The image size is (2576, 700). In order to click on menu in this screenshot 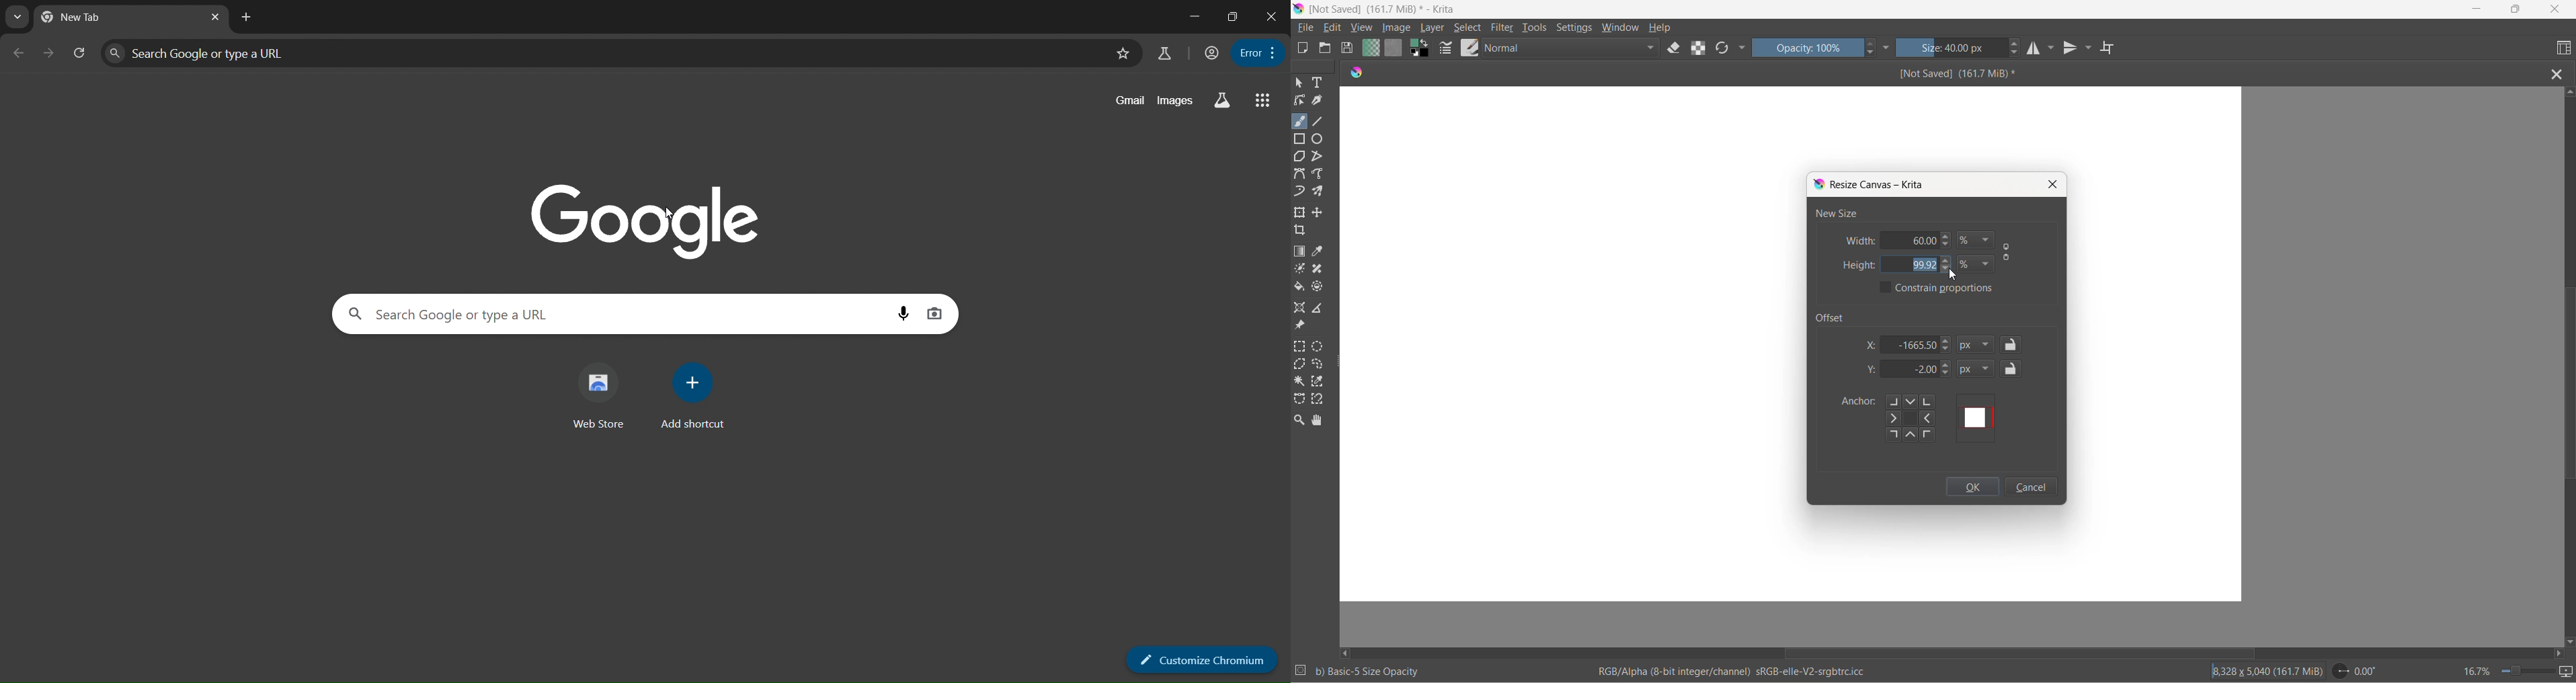, I will do `click(1258, 52)`.